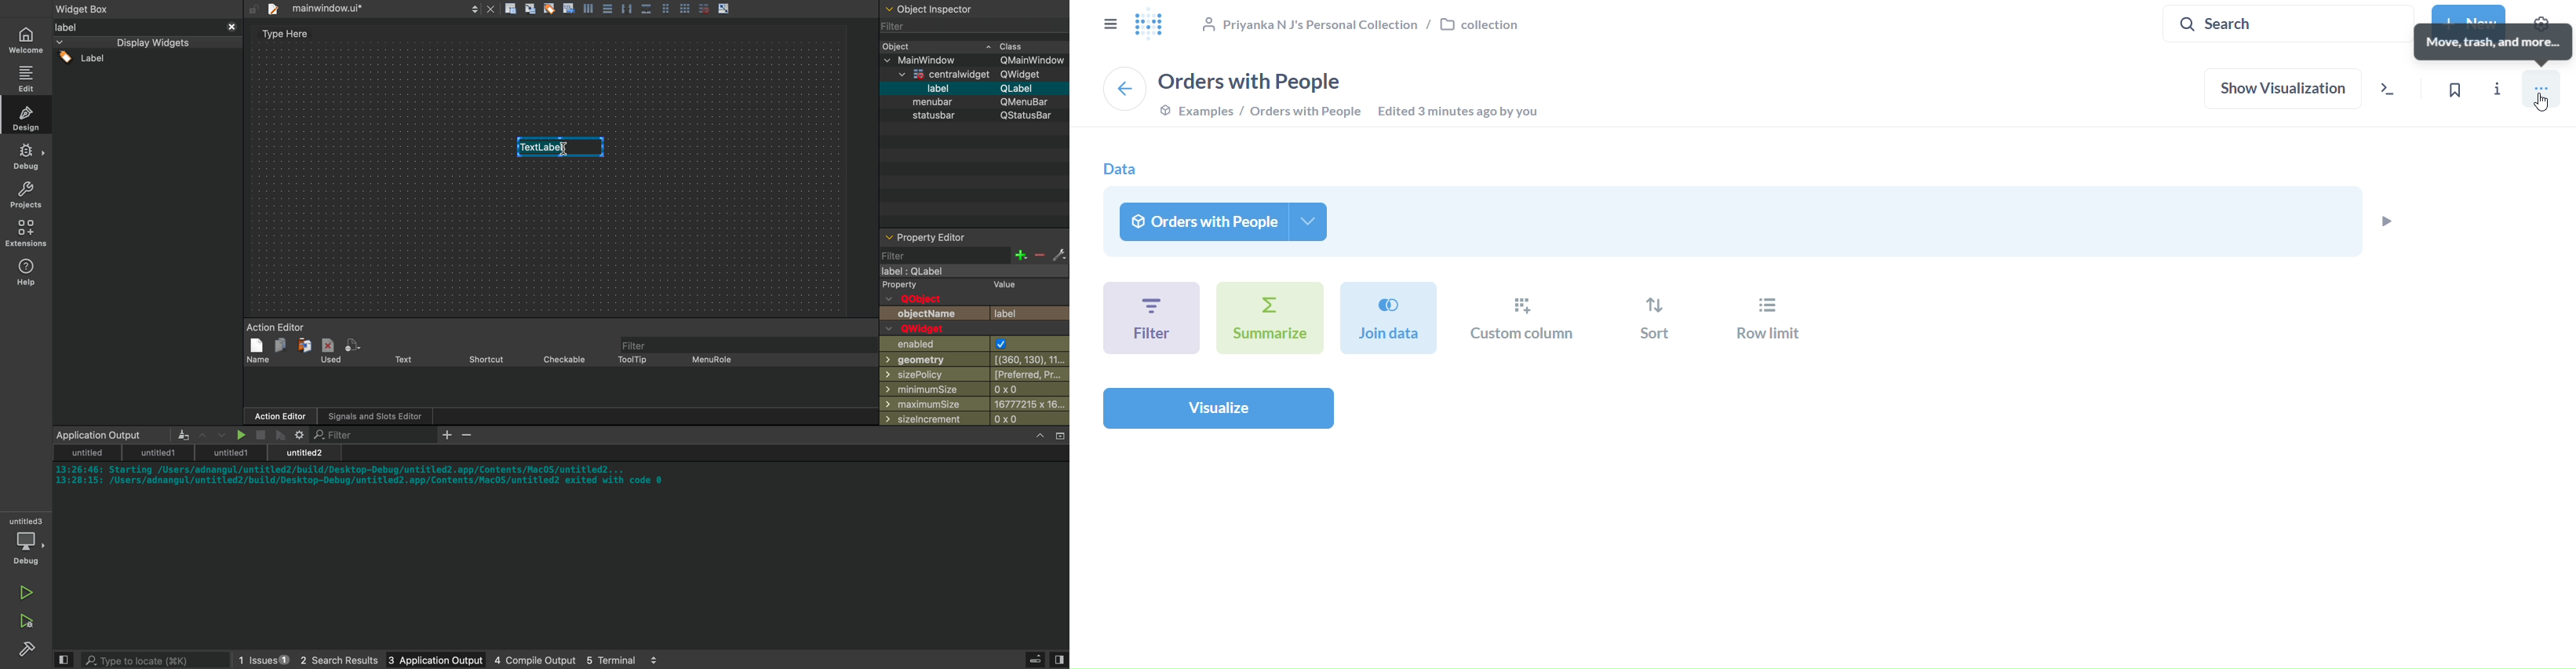 This screenshot has height=672, width=2576. Describe the element at coordinates (258, 658) in the screenshot. I see `1 issues` at that location.